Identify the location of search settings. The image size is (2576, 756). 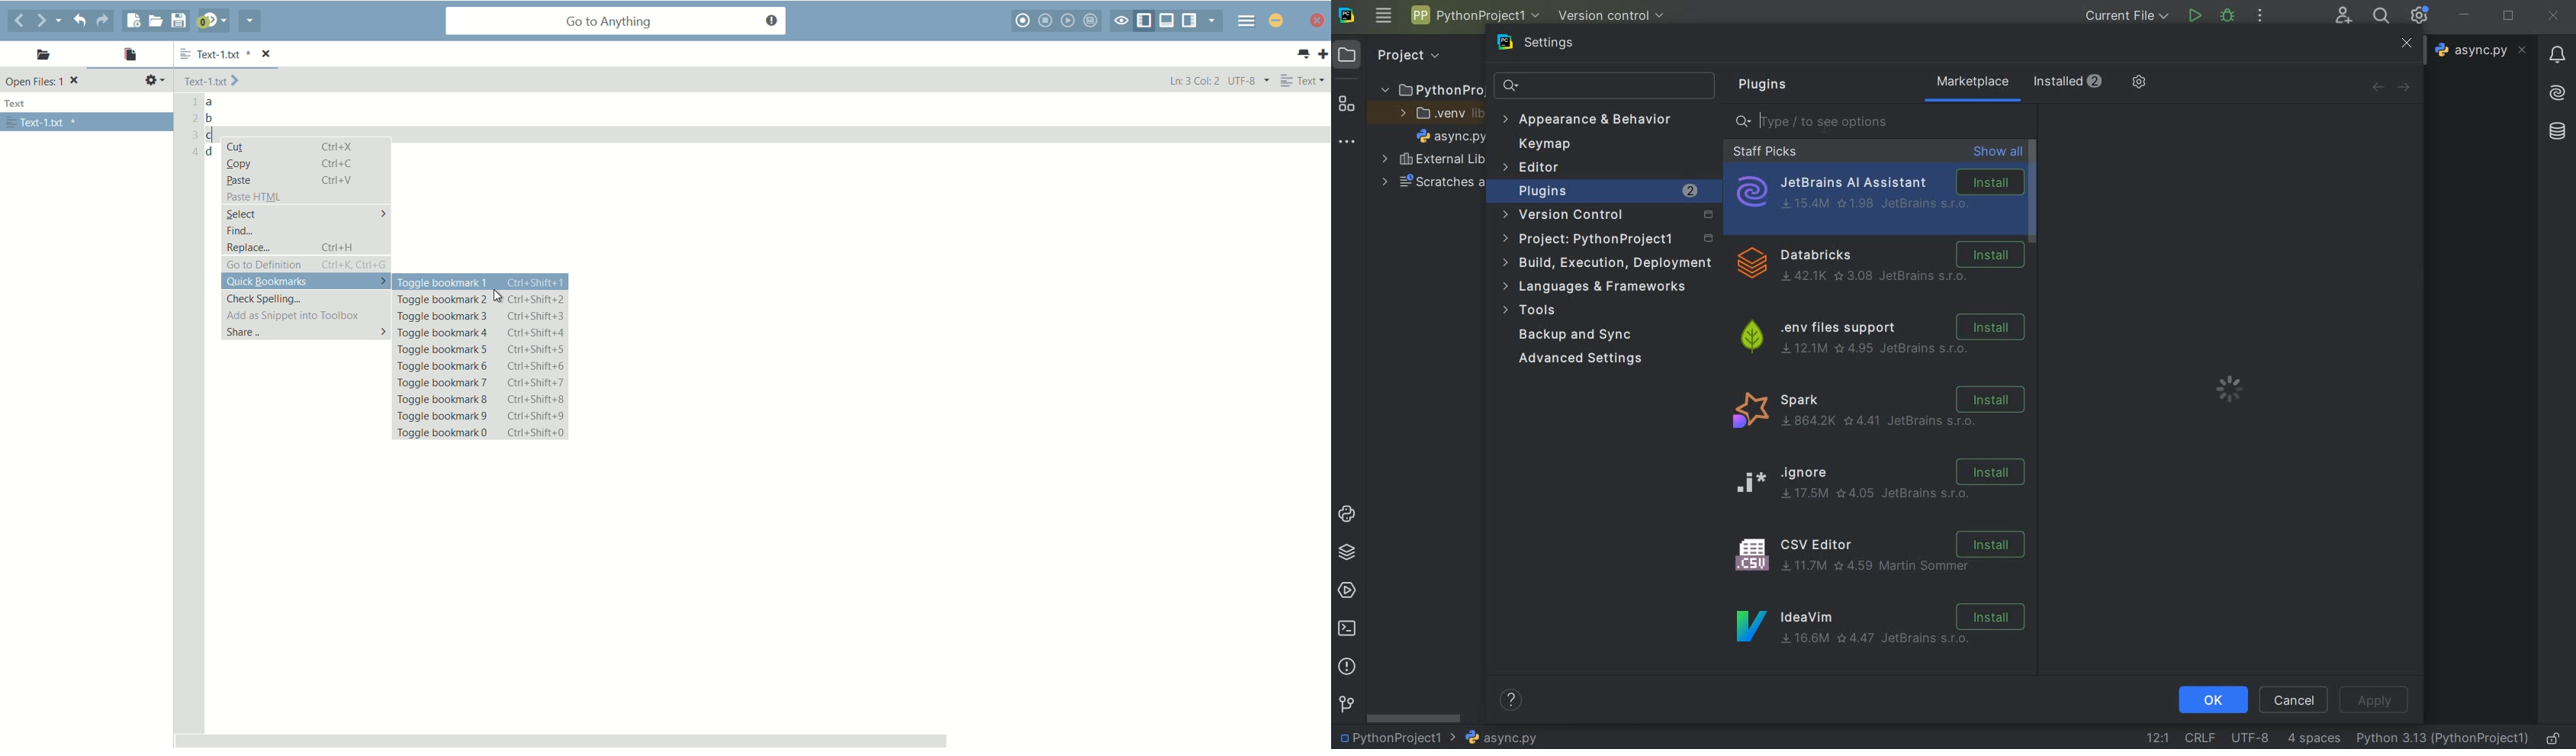
(1606, 86).